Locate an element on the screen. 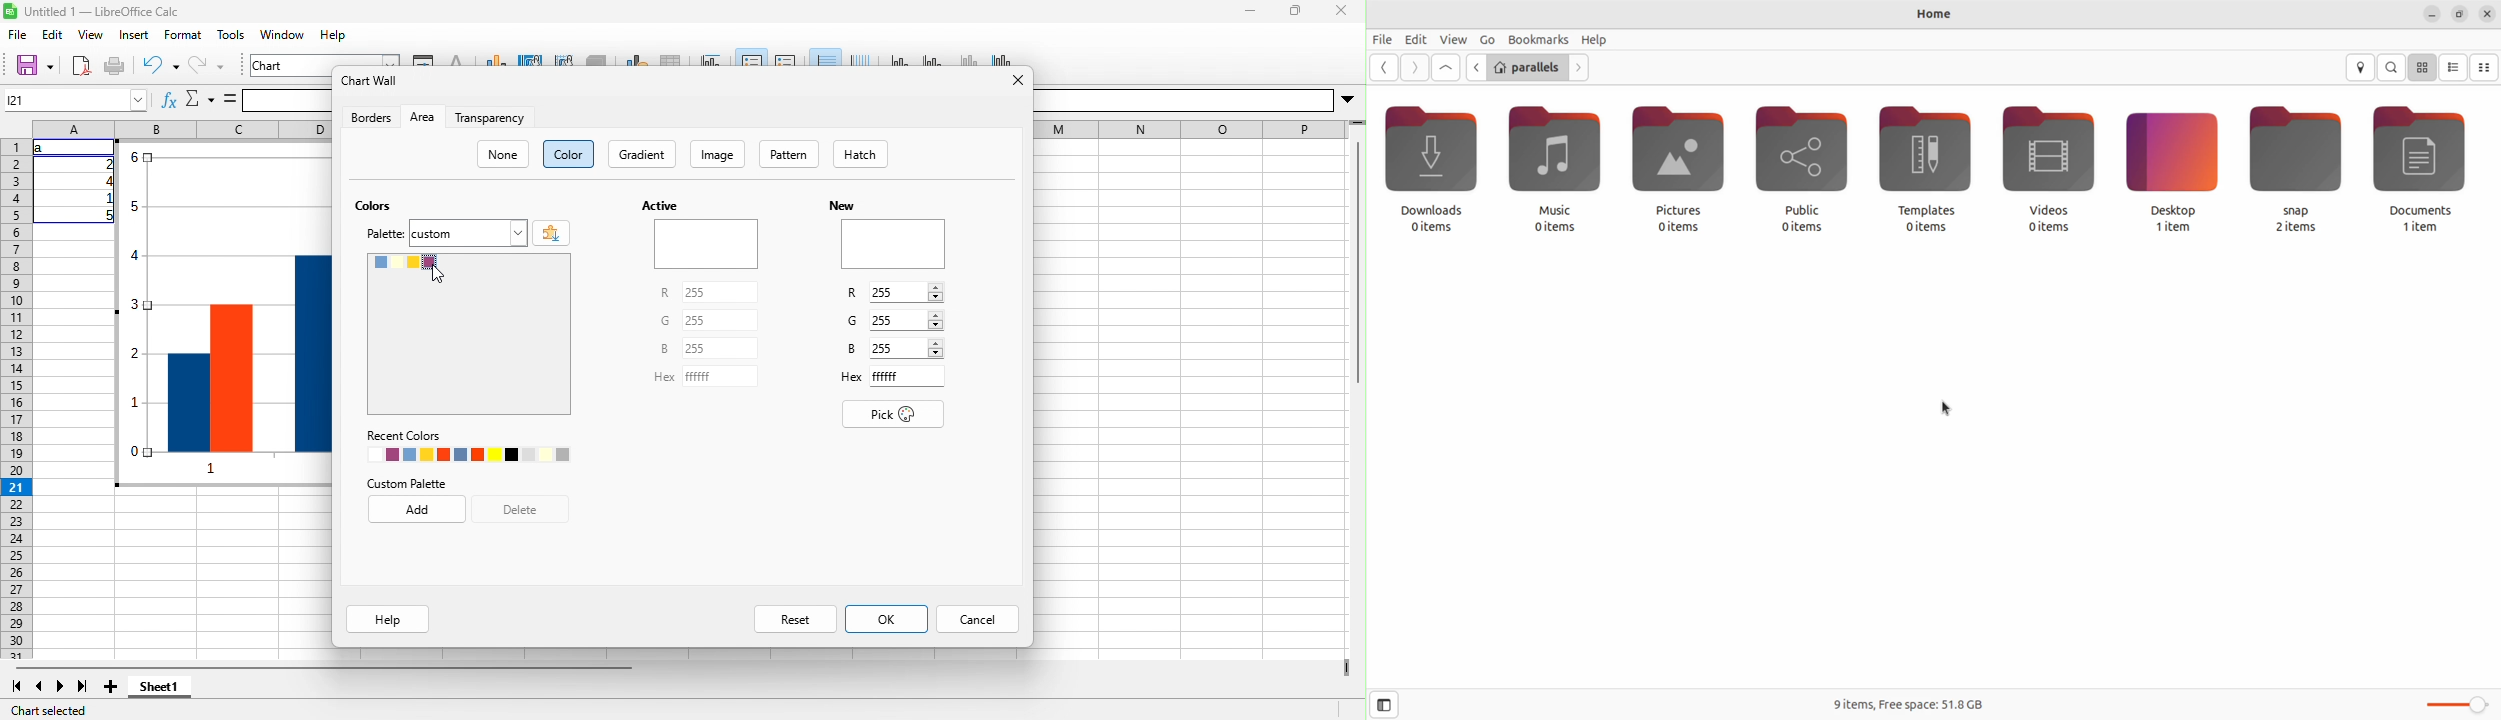  Preview of active is located at coordinates (706, 244).